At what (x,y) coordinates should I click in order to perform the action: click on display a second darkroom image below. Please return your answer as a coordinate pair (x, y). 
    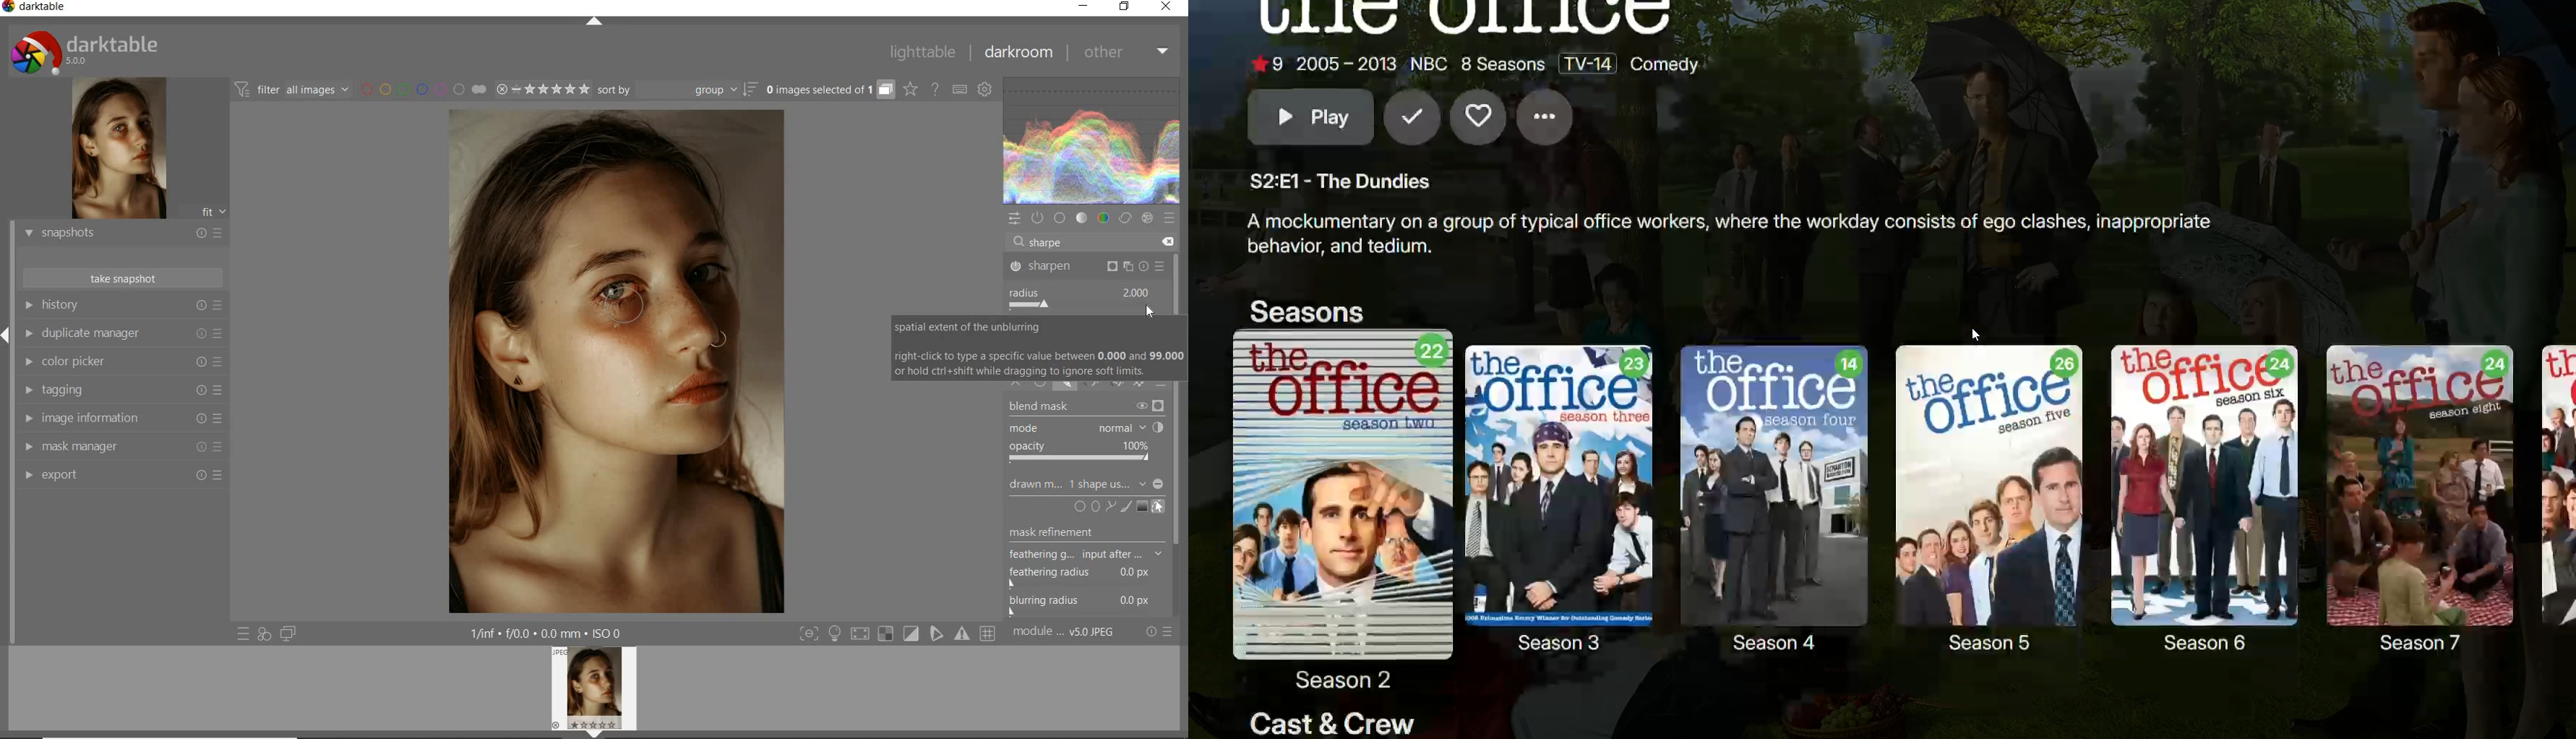
    Looking at the image, I should click on (286, 634).